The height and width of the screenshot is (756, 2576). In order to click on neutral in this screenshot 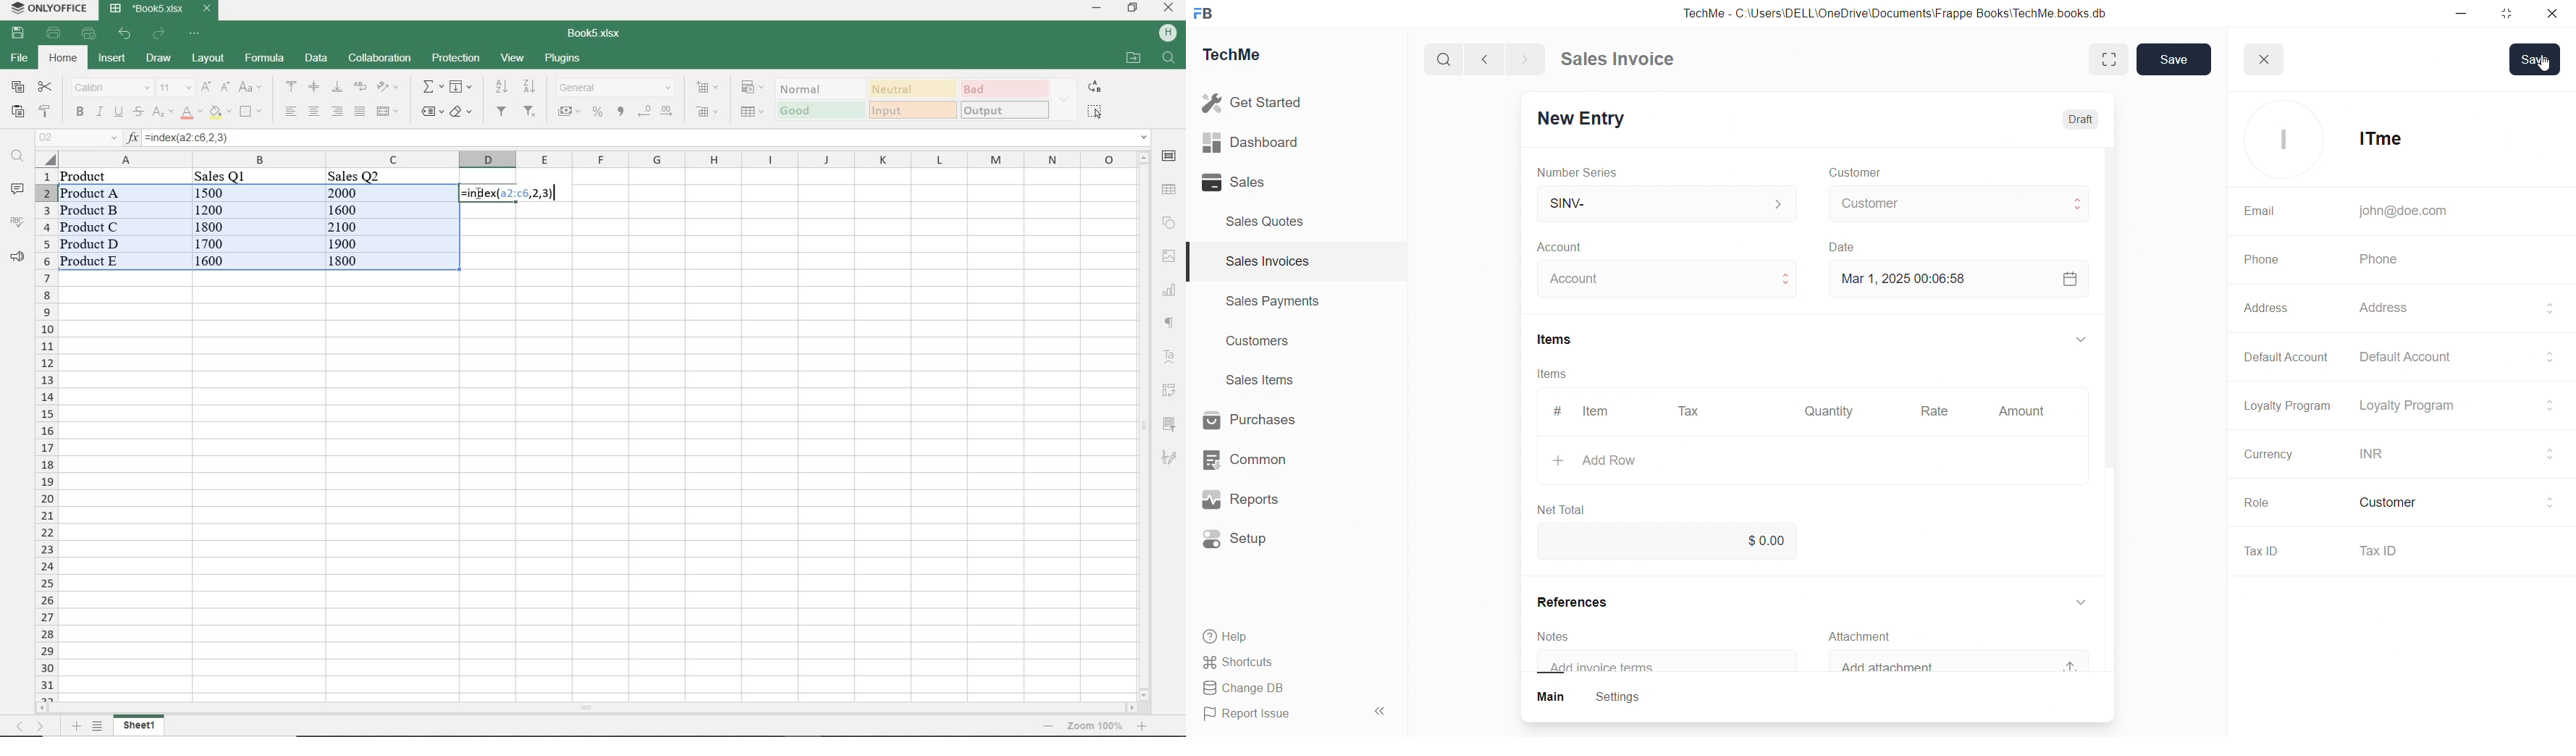, I will do `click(911, 88)`.